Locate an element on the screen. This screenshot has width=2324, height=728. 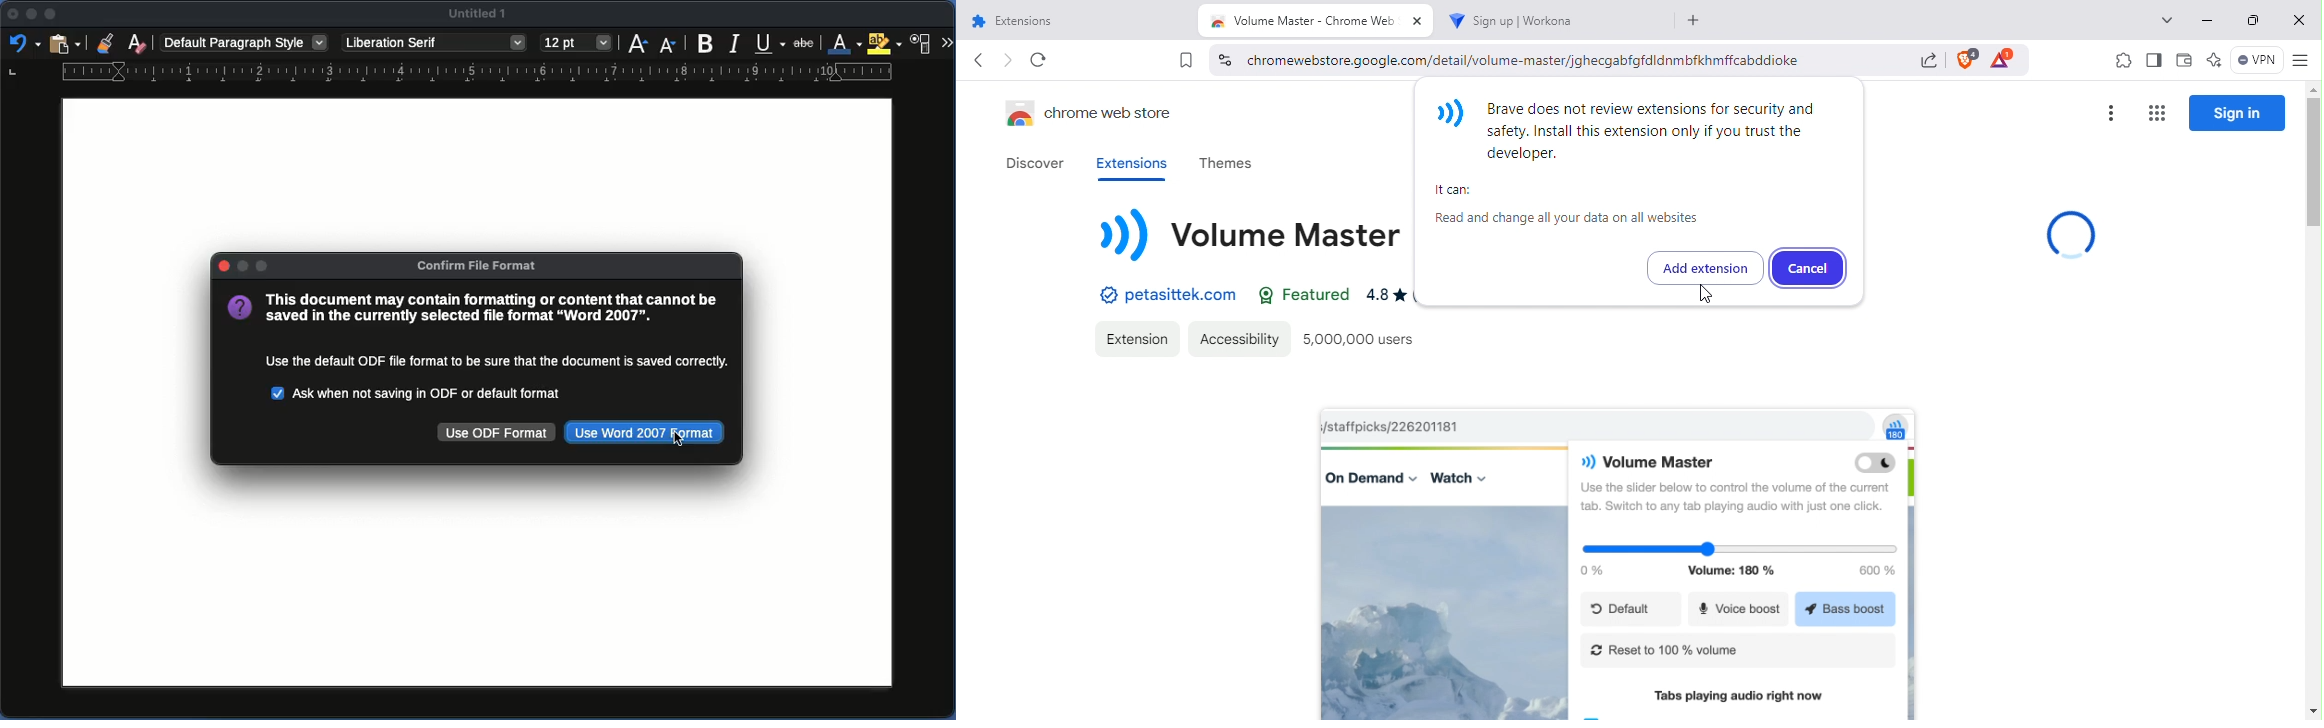
Close is located at coordinates (11, 18).